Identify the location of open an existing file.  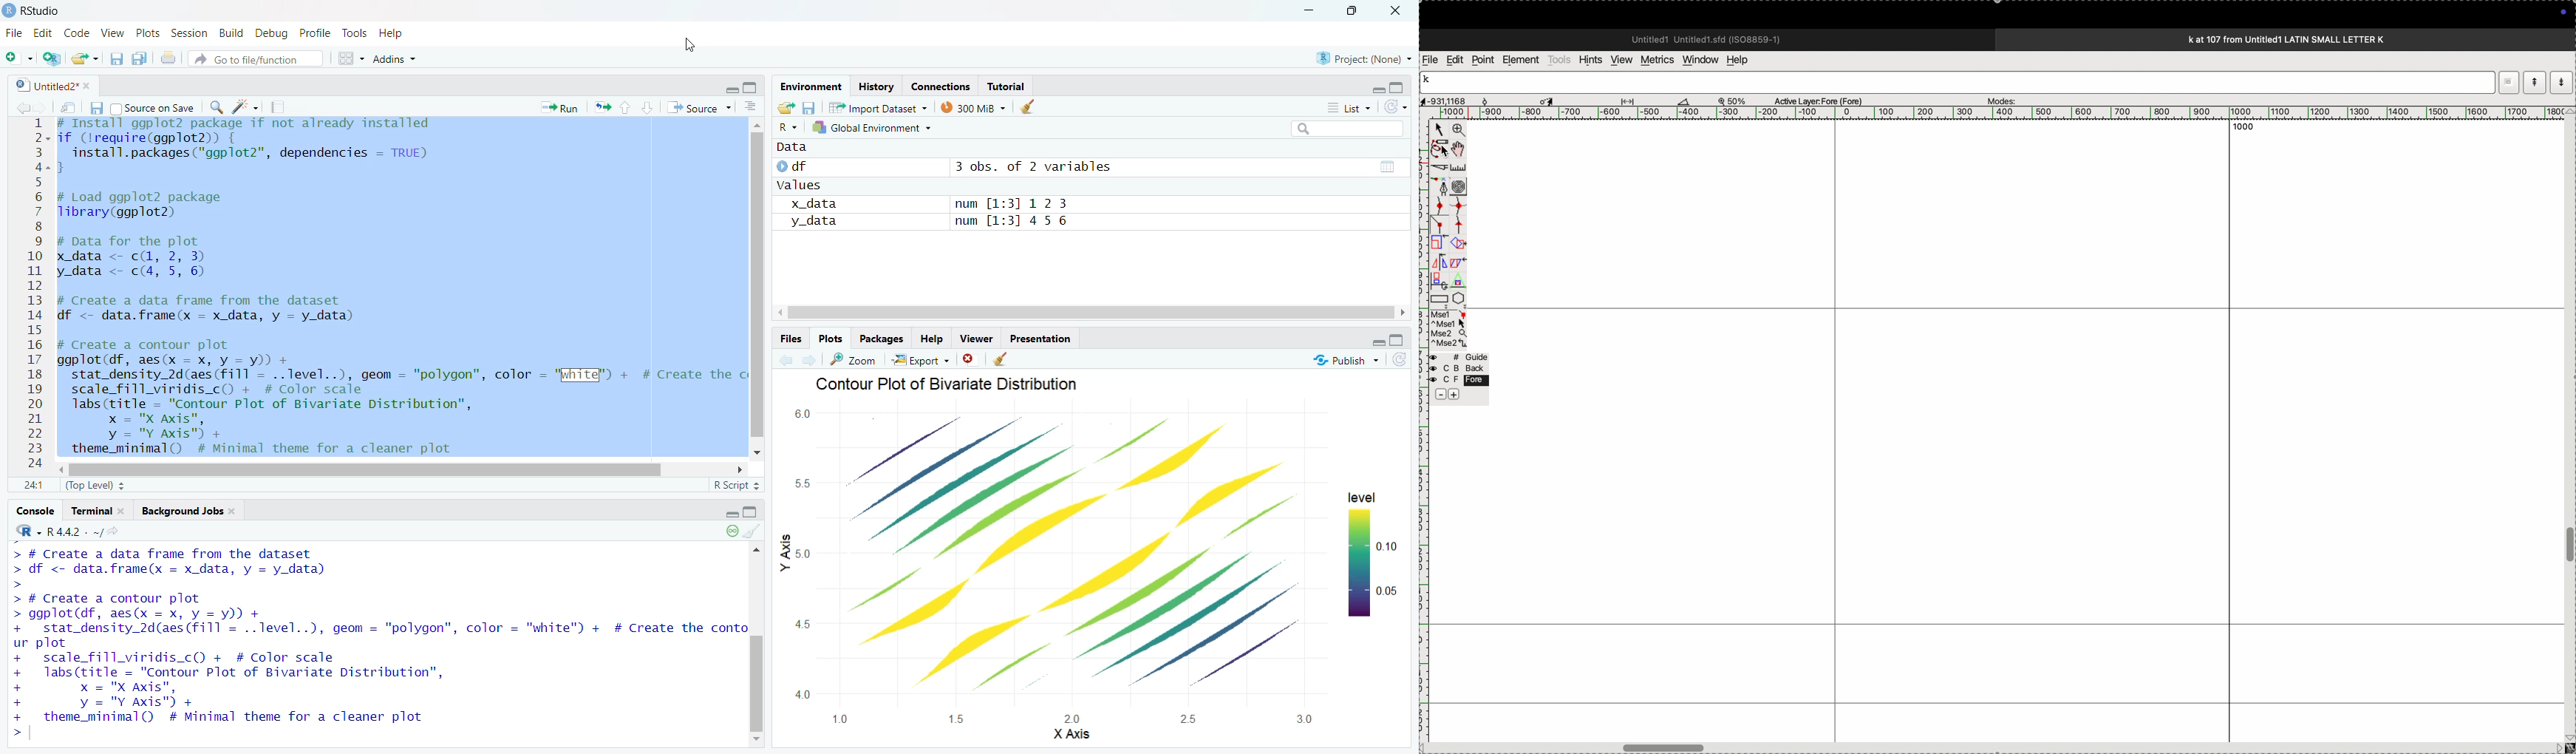
(86, 58).